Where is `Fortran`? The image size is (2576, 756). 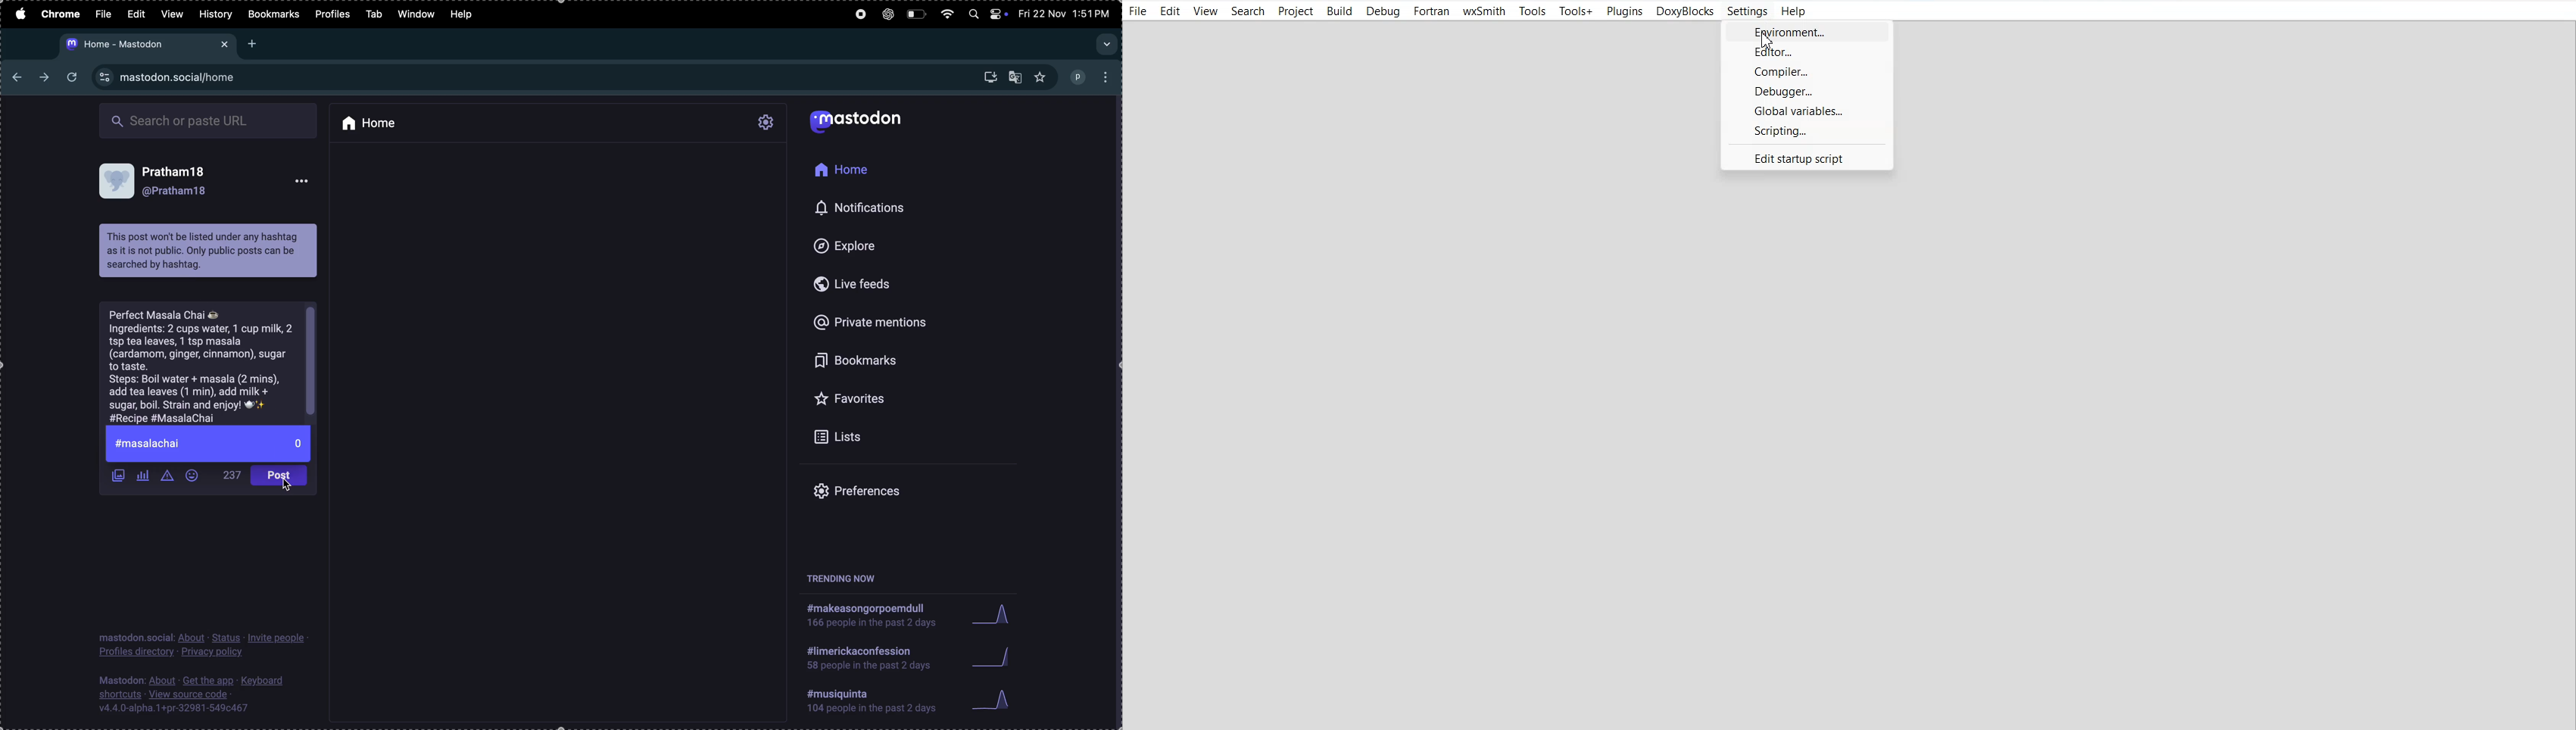 Fortran is located at coordinates (1431, 11).